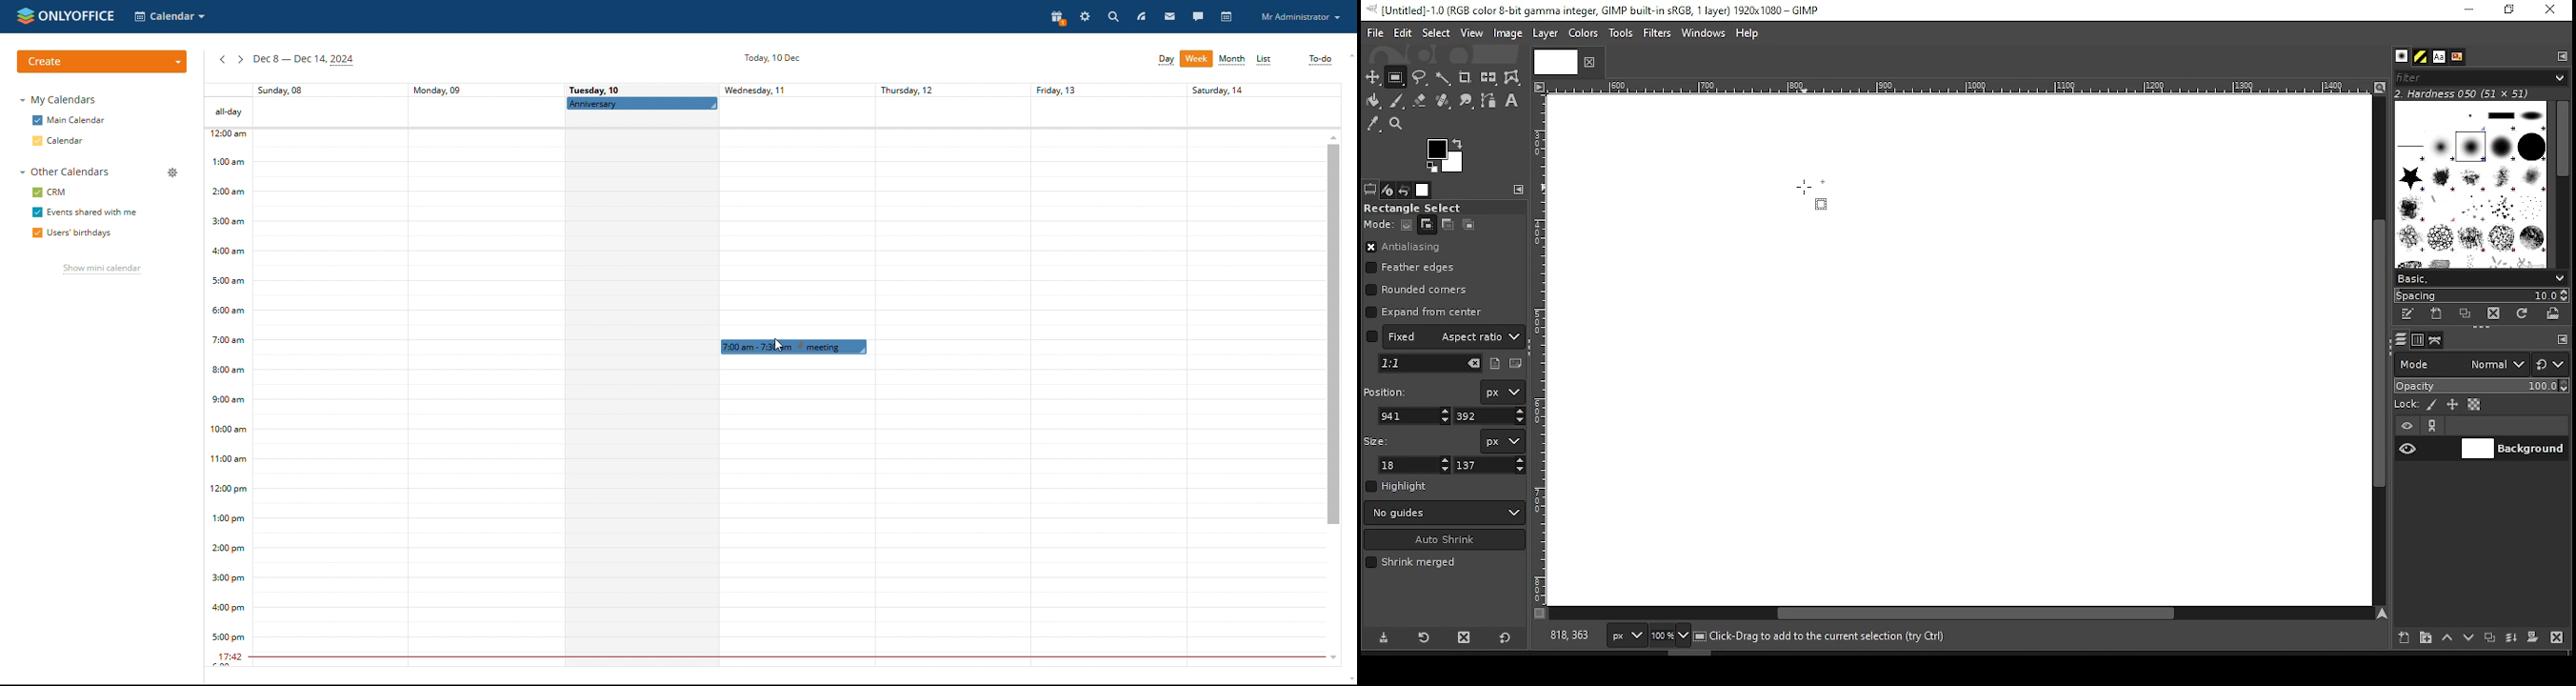 The image size is (2576, 700). What do you see at coordinates (1059, 18) in the screenshot?
I see `present` at bounding box center [1059, 18].